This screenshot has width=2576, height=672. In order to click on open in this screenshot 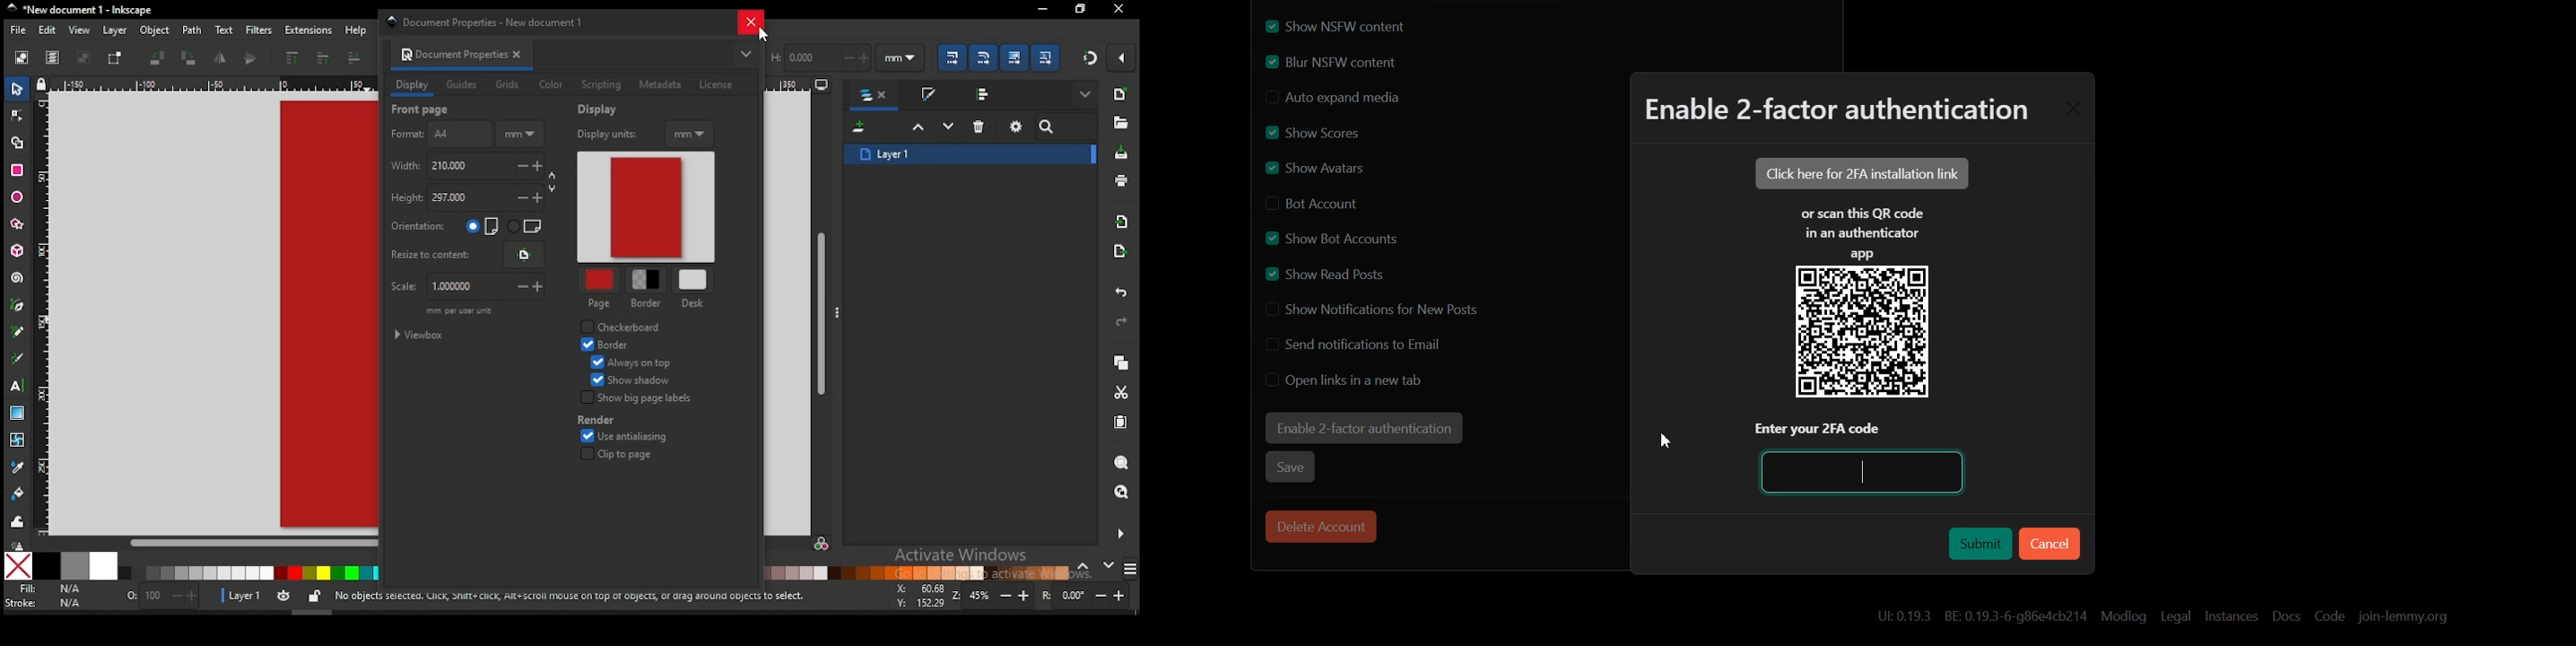, I will do `click(1119, 123)`.